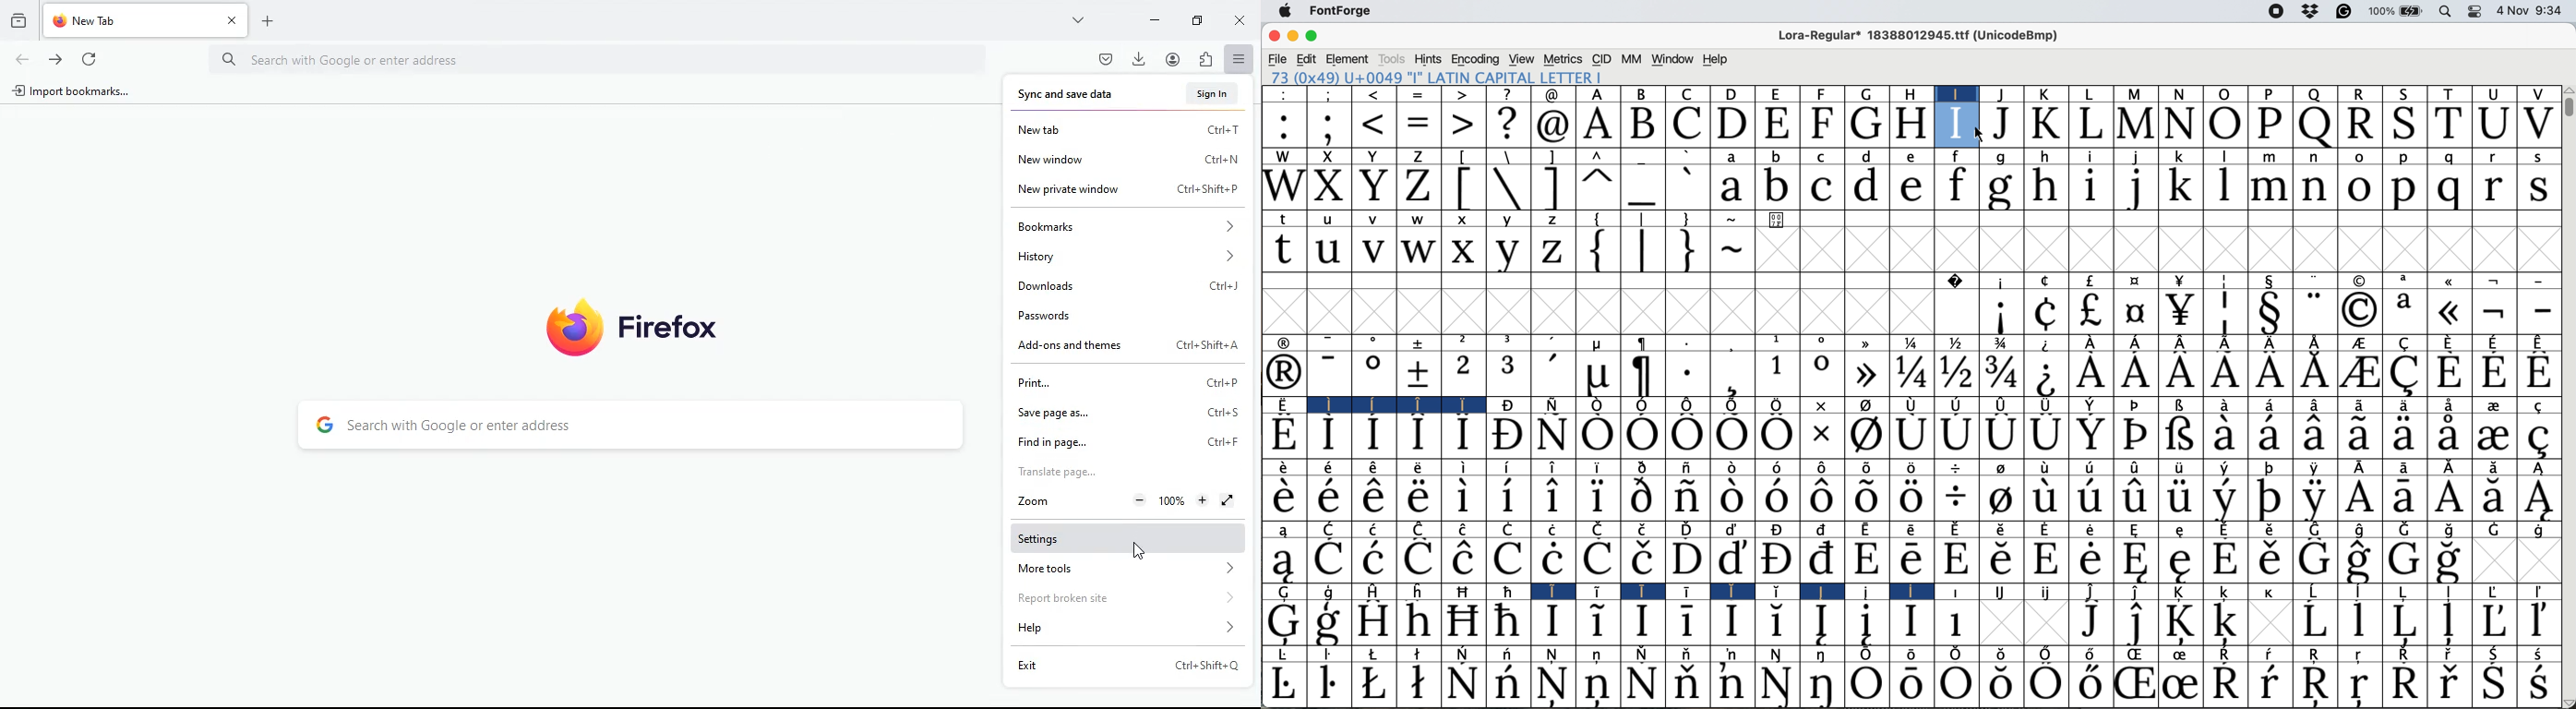  I want to click on Symbol, so click(1642, 498).